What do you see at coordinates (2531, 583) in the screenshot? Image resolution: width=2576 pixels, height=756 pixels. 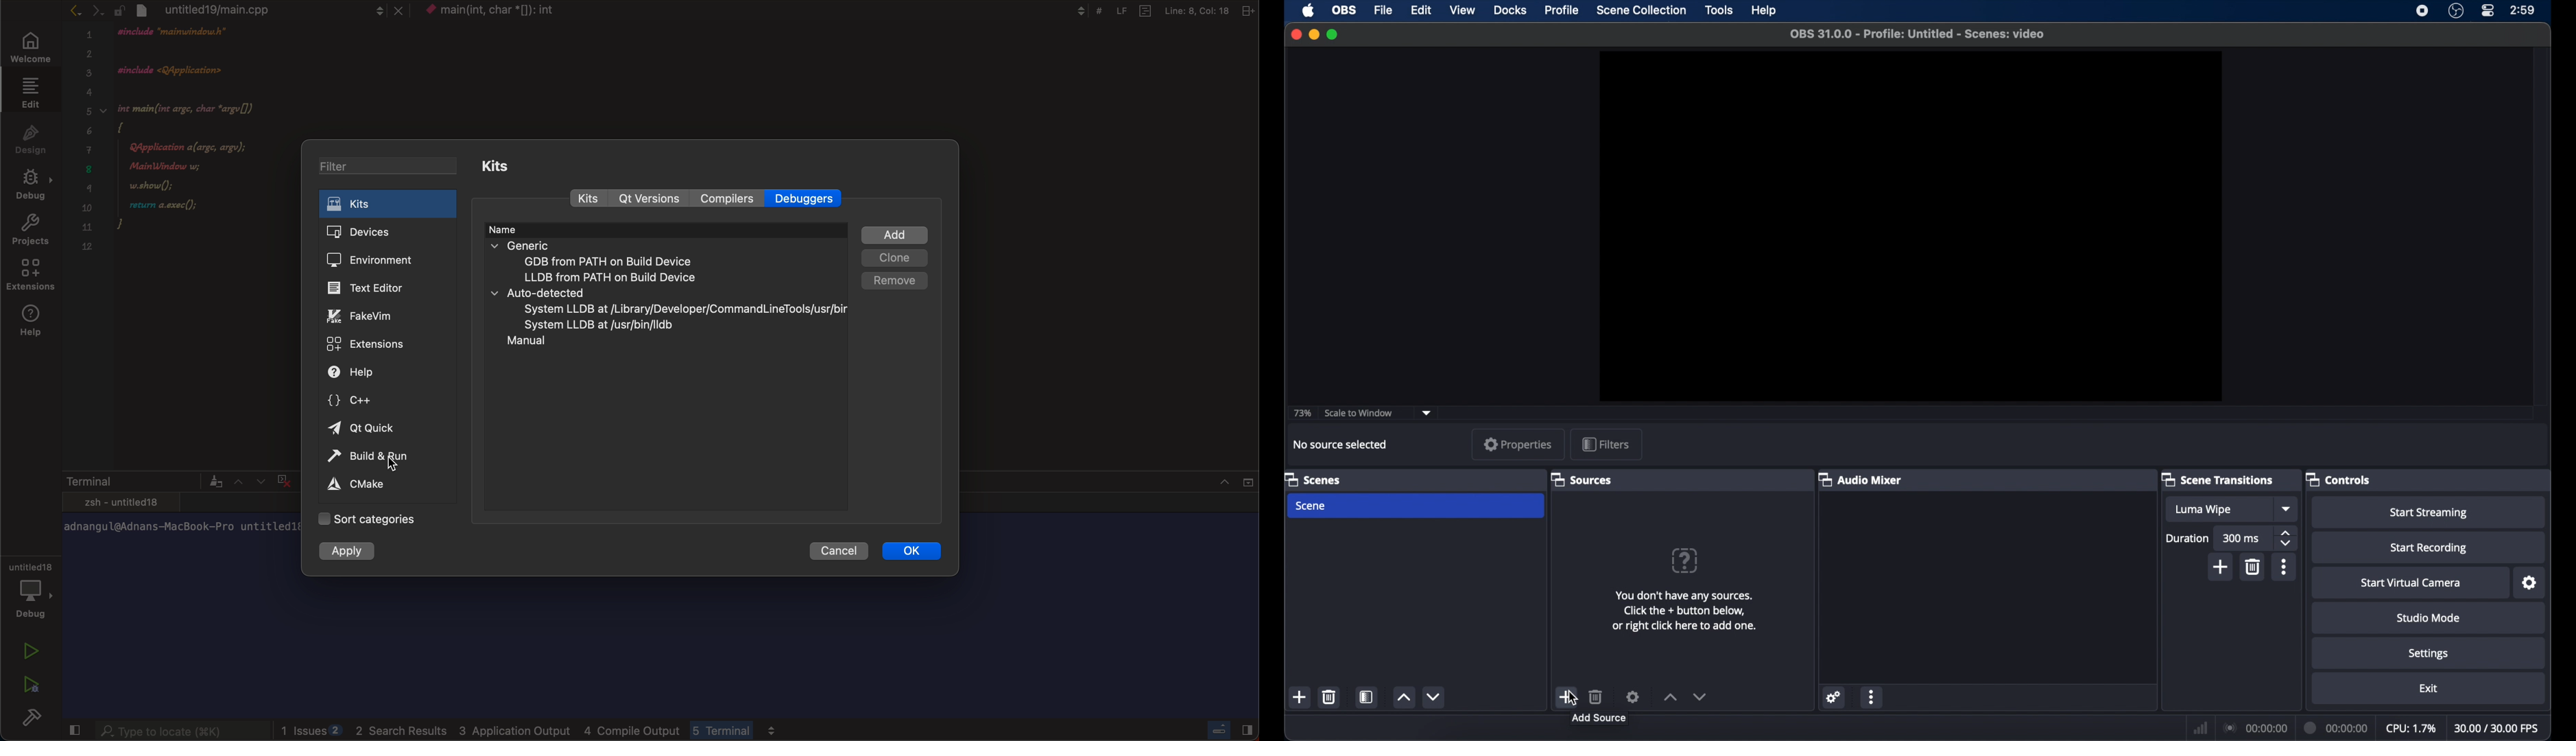 I see `settings` at bounding box center [2531, 583].